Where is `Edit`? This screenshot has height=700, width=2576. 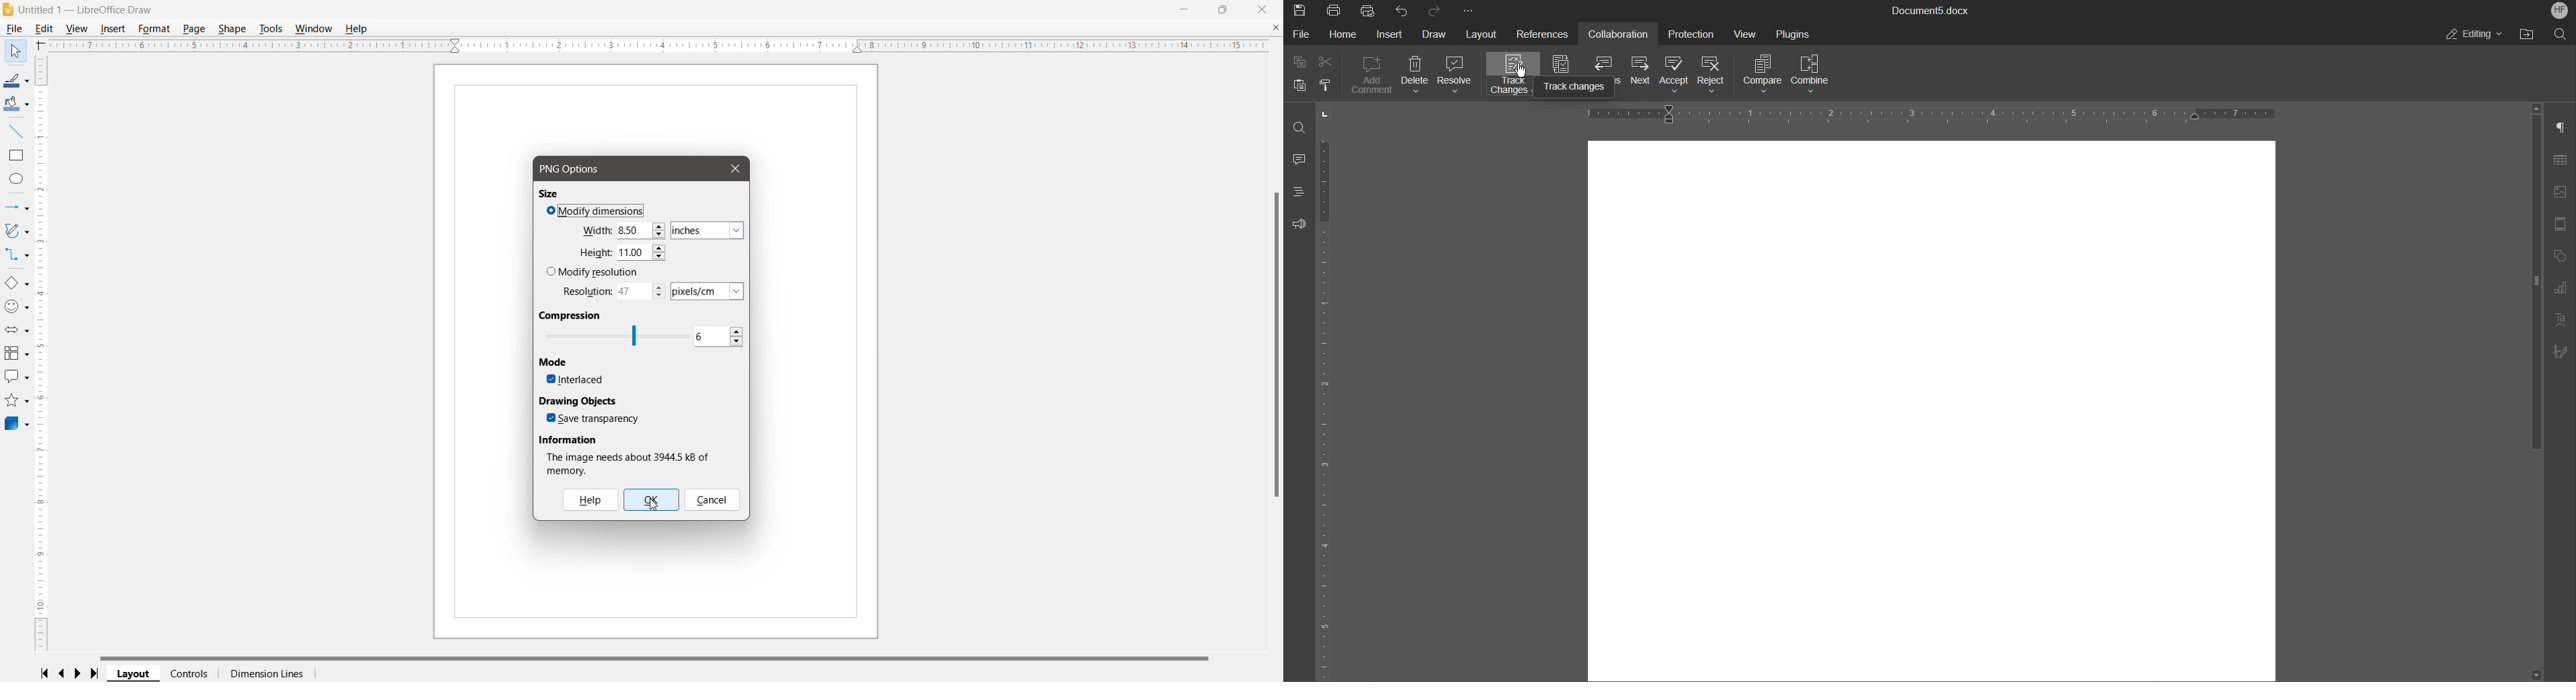
Edit is located at coordinates (45, 29).